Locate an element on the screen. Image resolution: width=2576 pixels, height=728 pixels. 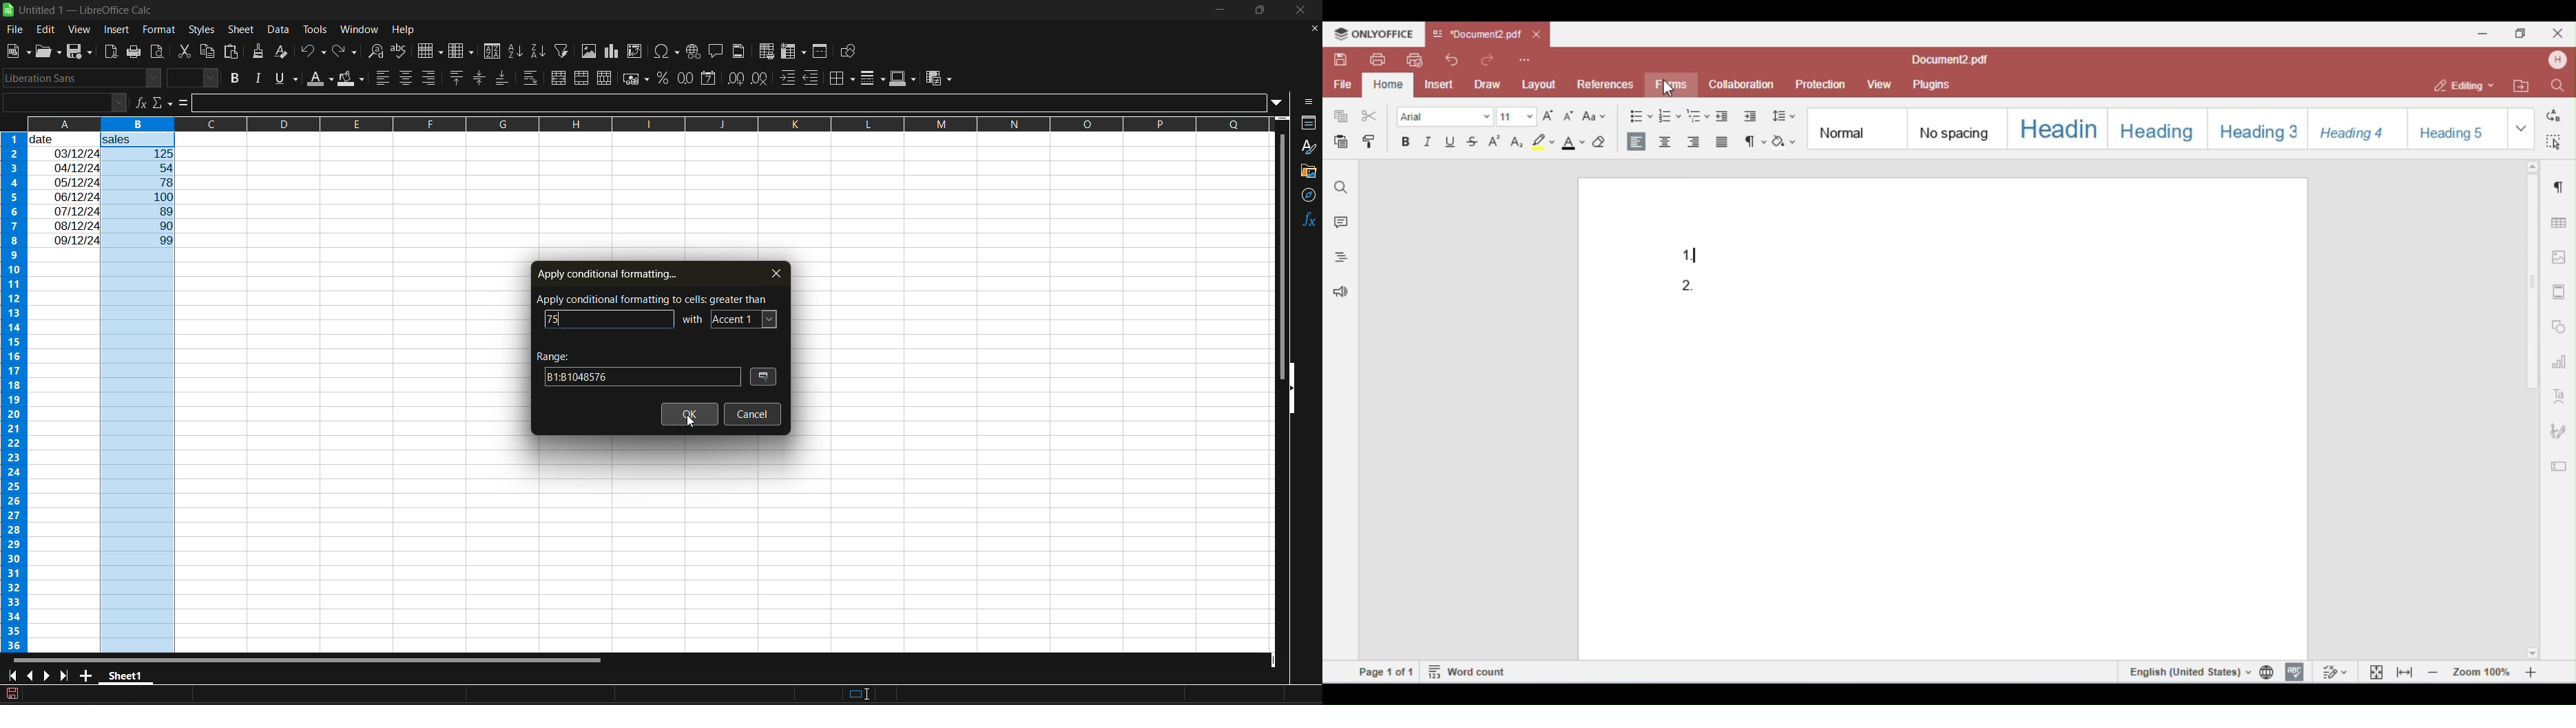
insert is located at coordinates (120, 31).